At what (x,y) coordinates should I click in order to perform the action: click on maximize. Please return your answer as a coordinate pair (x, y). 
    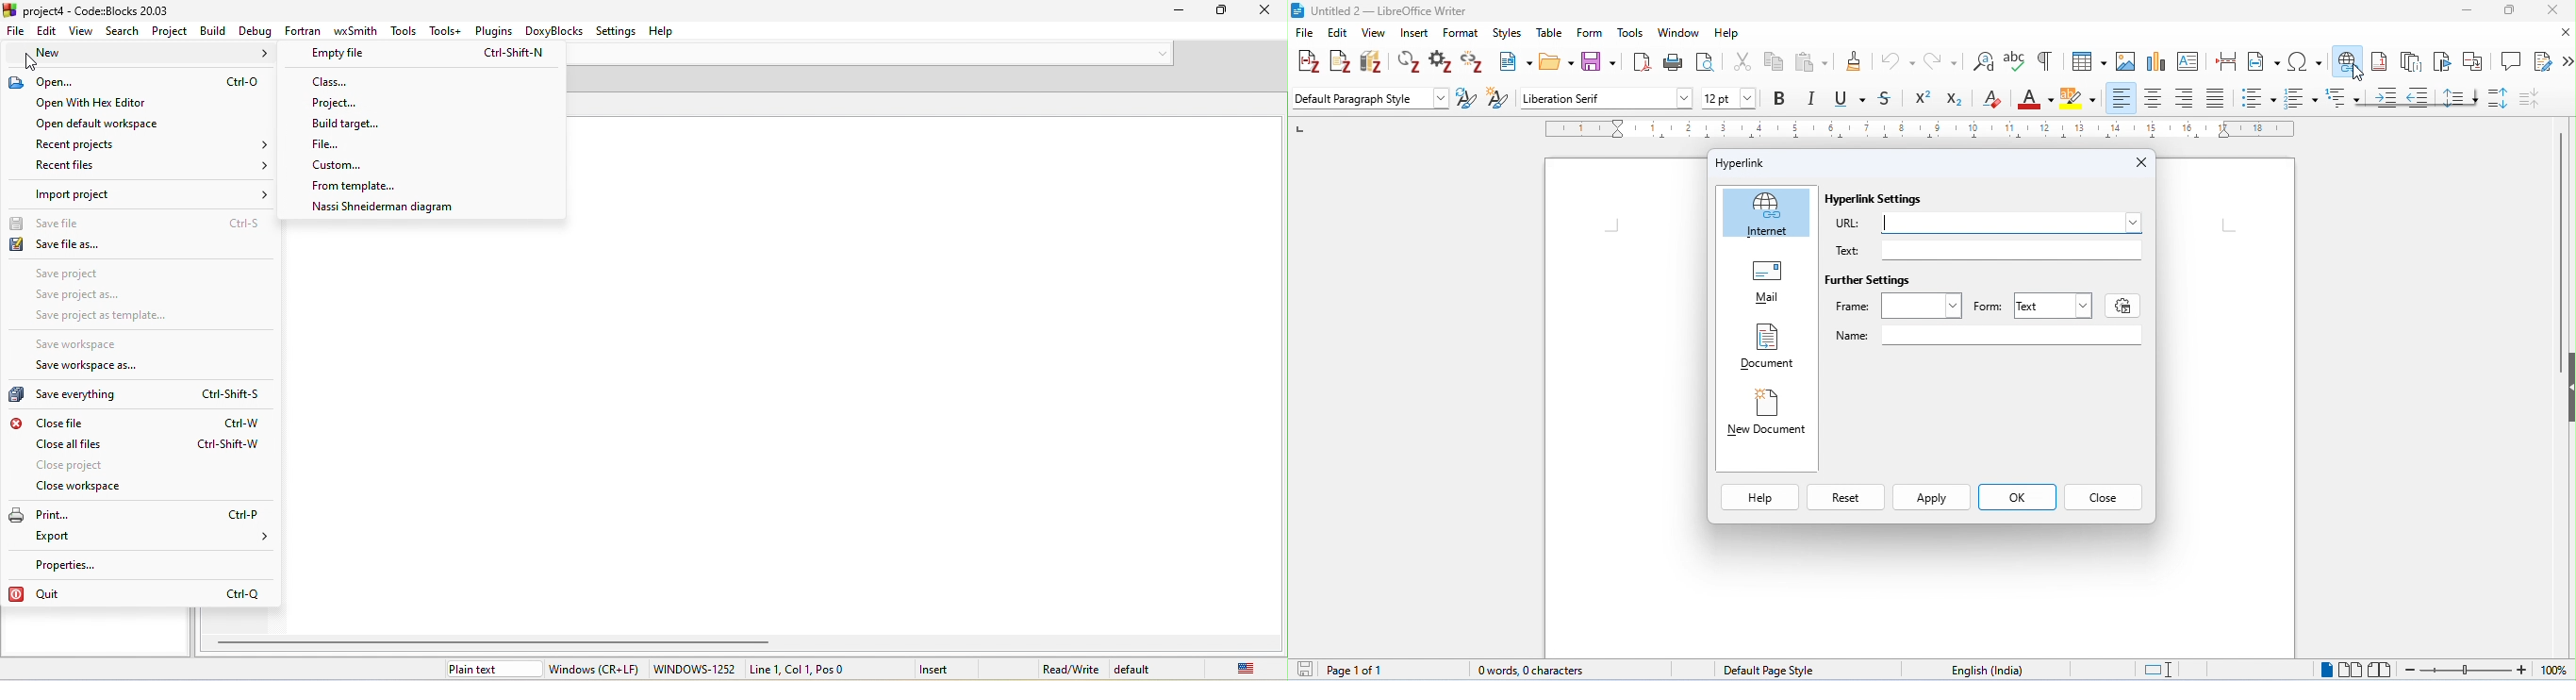
    Looking at the image, I should click on (2510, 10).